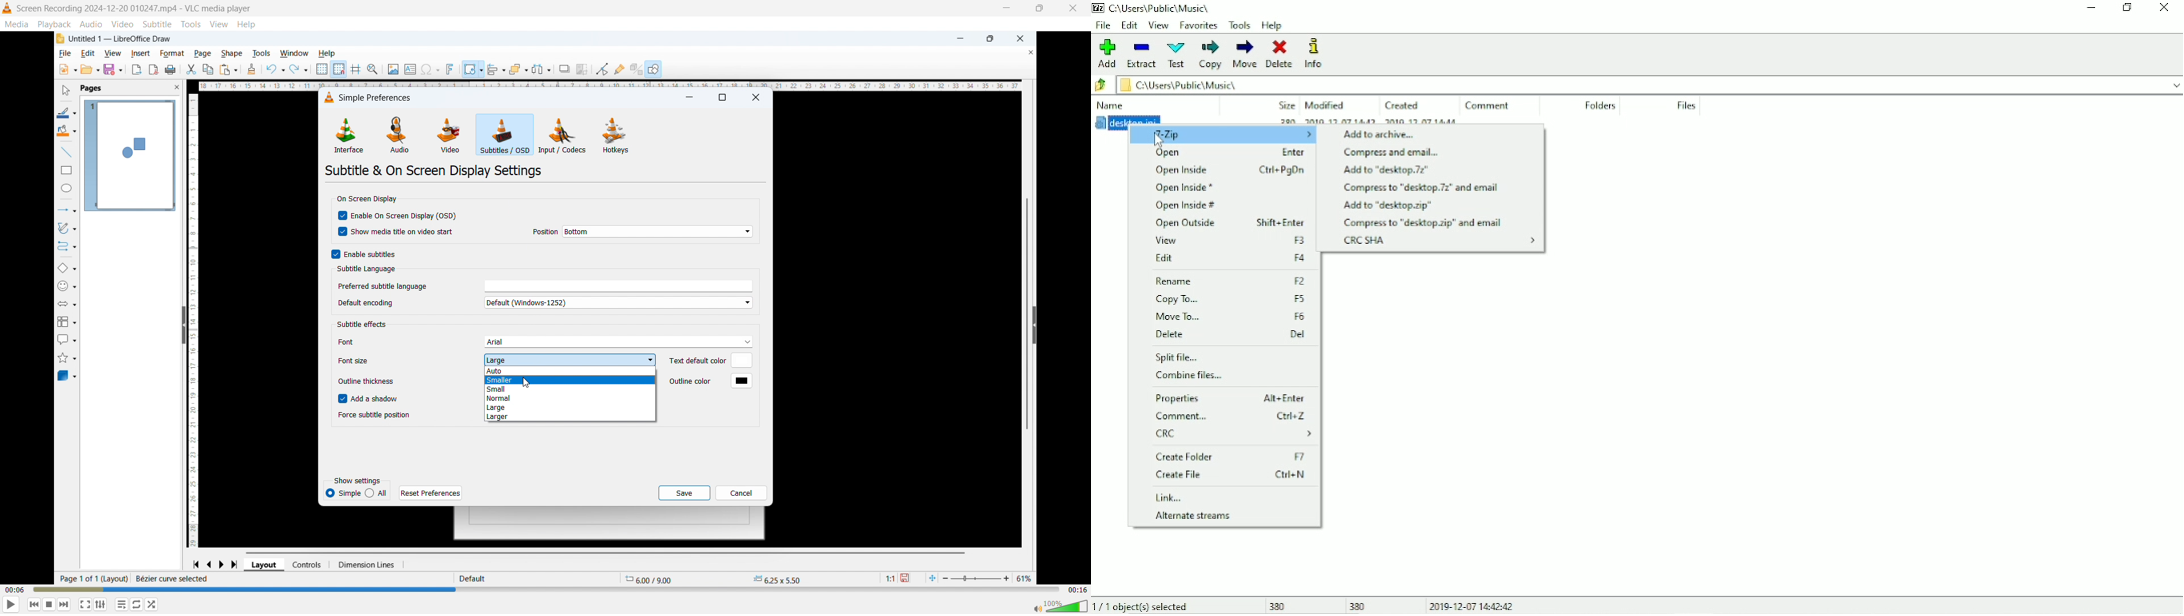  What do you see at coordinates (137, 604) in the screenshot?
I see `Show advanced settings ` at bounding box center [137, 604].